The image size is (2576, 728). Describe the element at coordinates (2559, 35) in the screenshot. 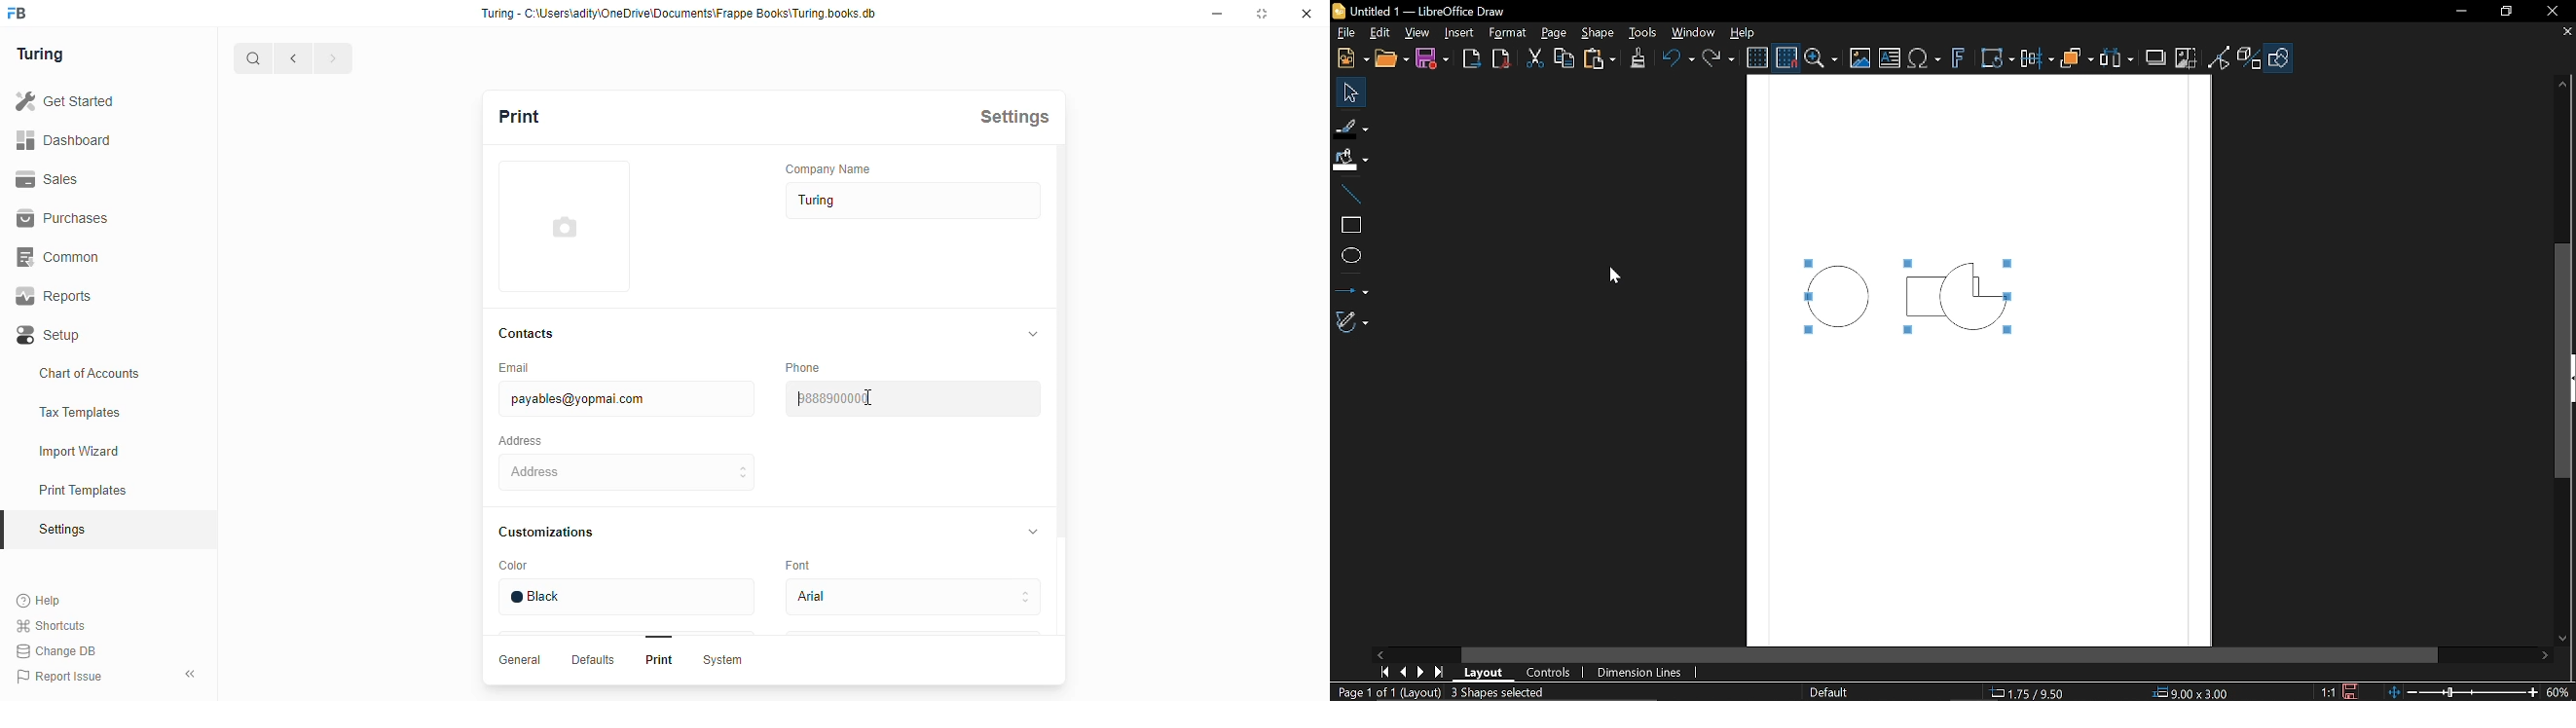

I see `CLOSE` at that location.